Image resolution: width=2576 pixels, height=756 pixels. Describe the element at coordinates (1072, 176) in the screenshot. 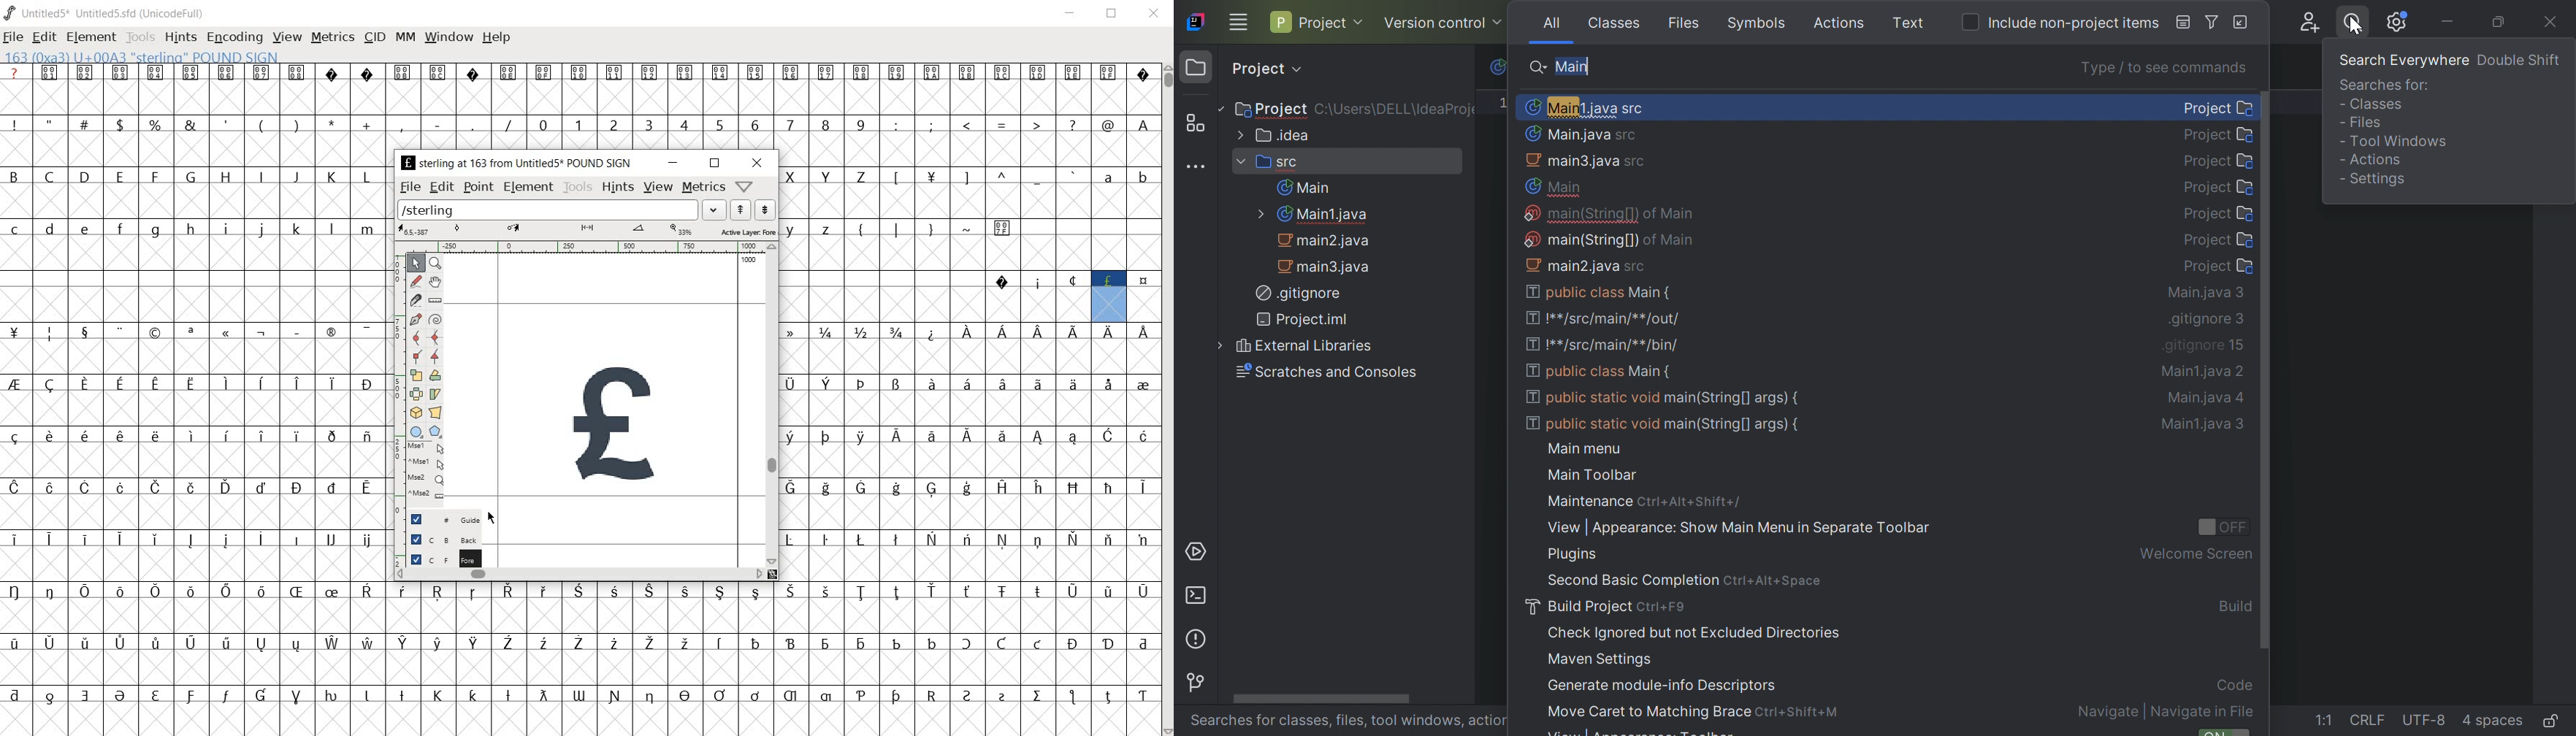

I see ``` at that location.